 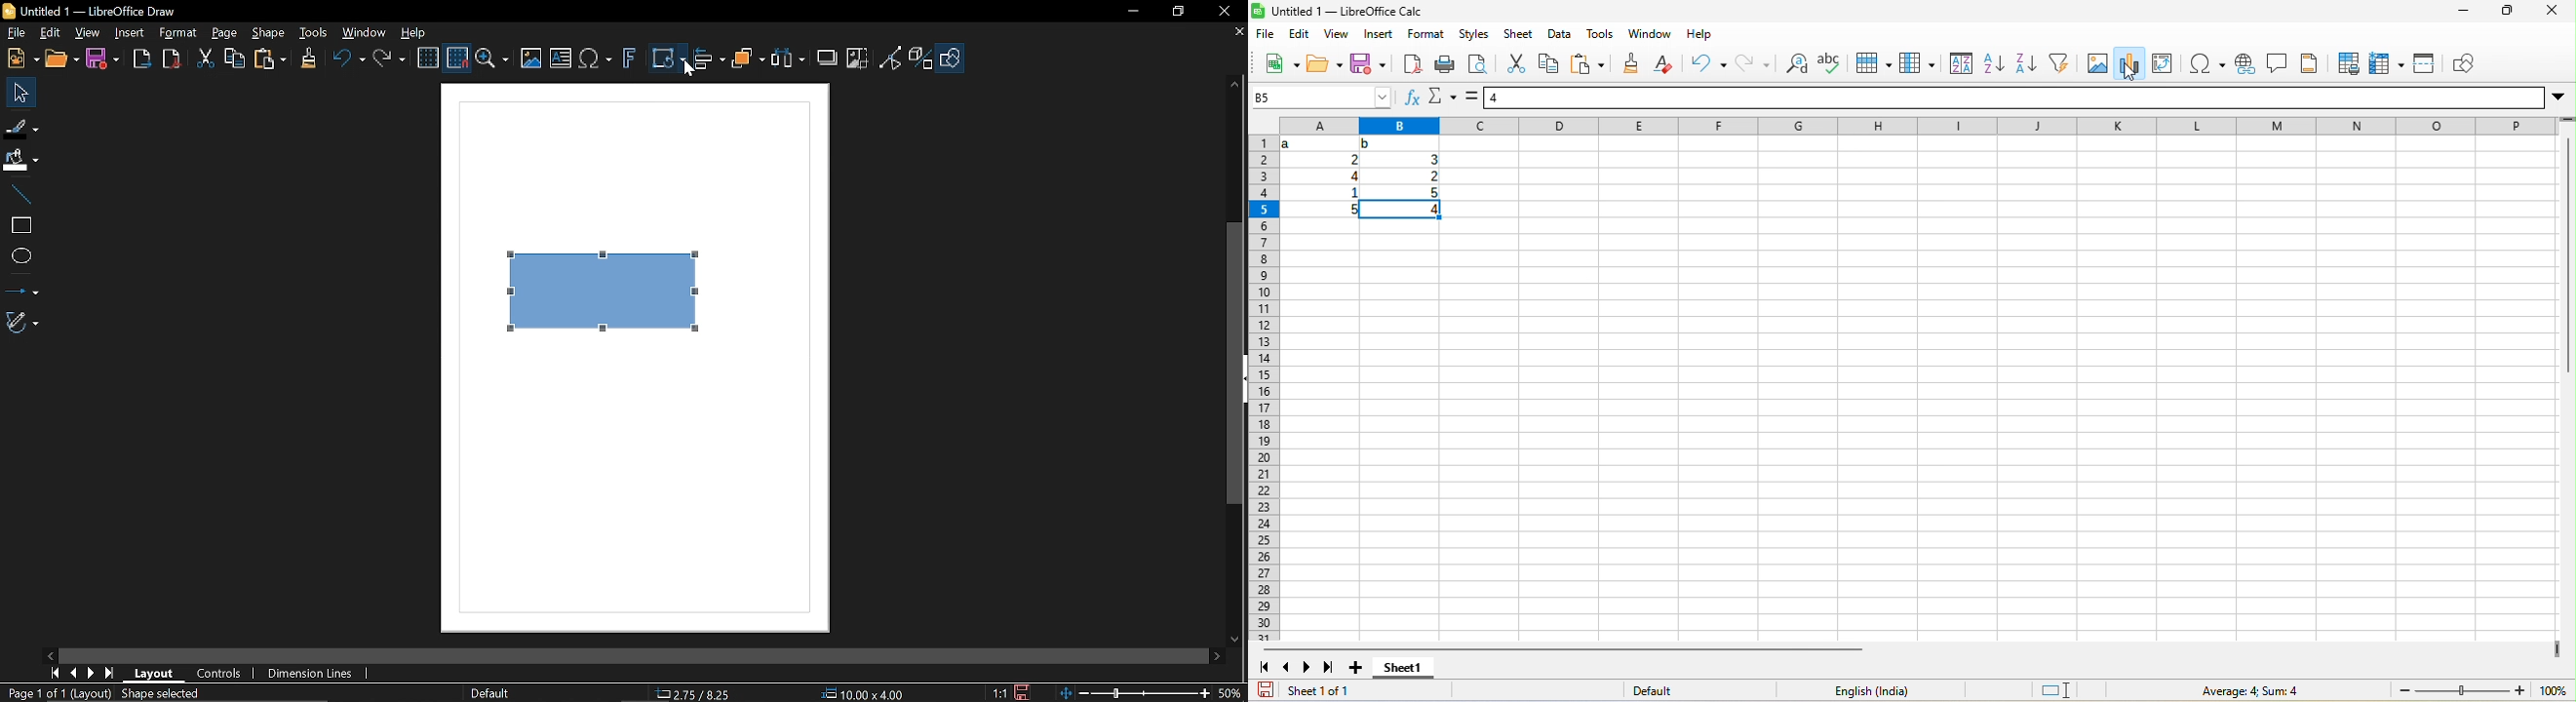 I want to click on 5, so click(x=1350, y=210).